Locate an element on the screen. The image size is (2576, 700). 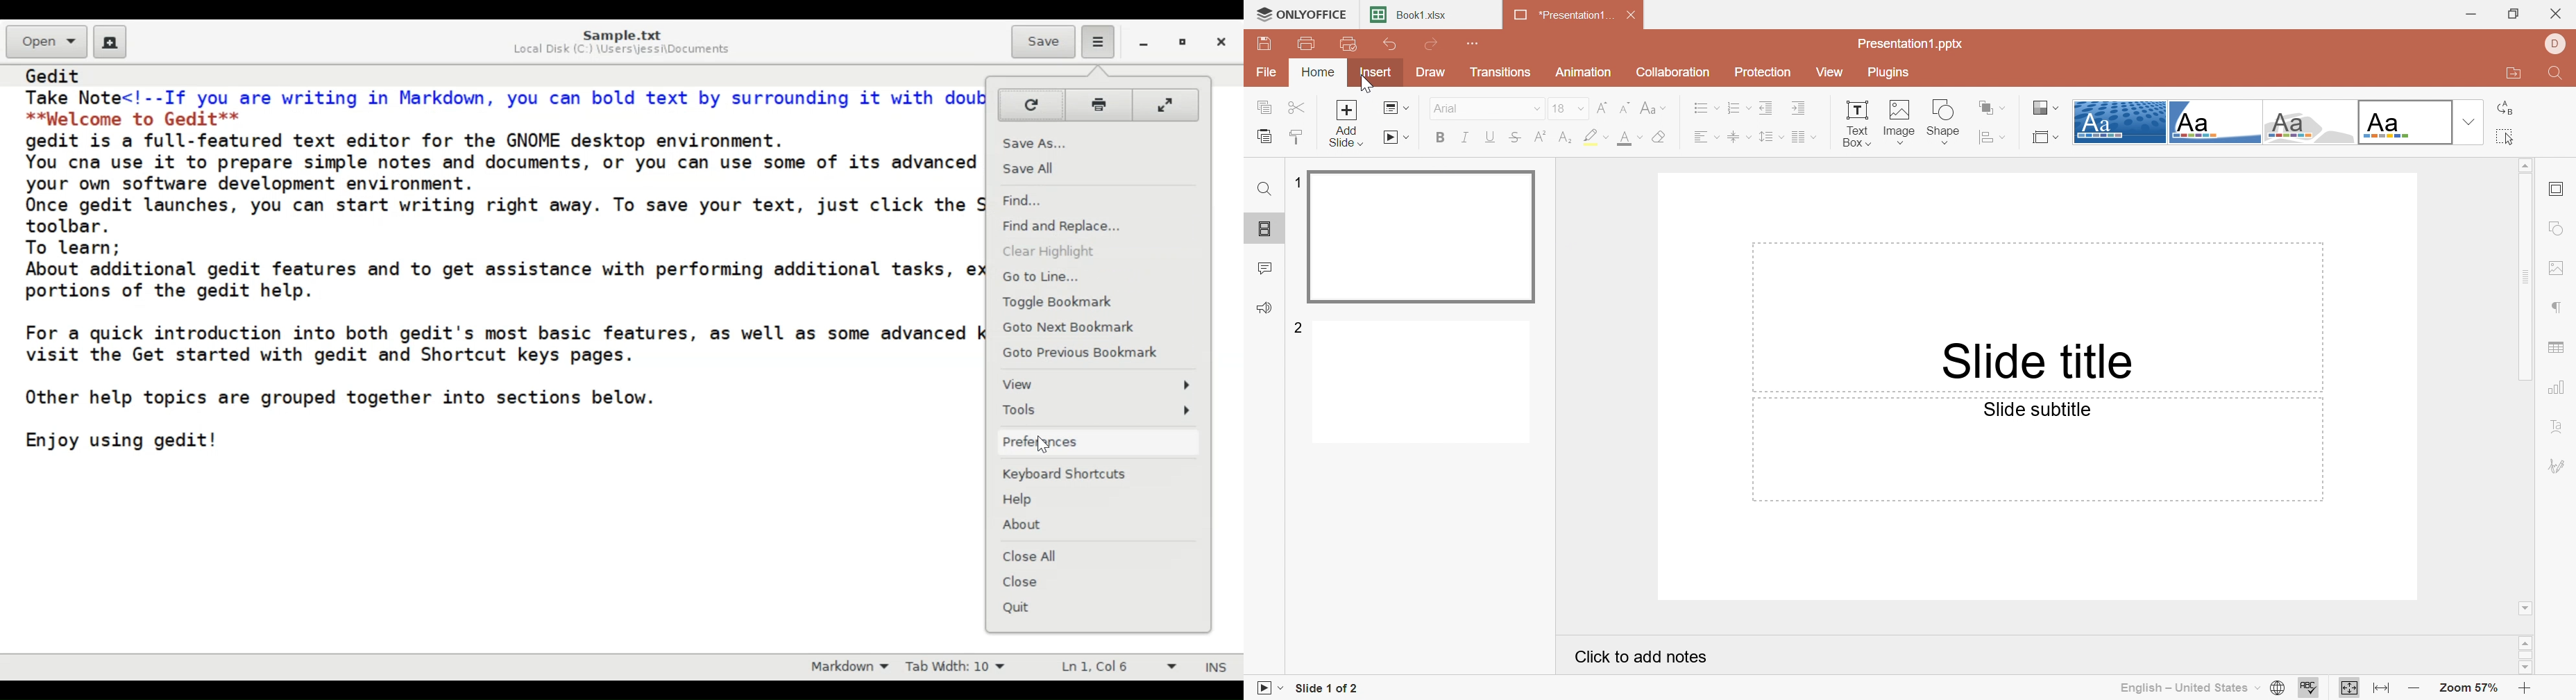
Add columns is located at coordinates (1807, 138).